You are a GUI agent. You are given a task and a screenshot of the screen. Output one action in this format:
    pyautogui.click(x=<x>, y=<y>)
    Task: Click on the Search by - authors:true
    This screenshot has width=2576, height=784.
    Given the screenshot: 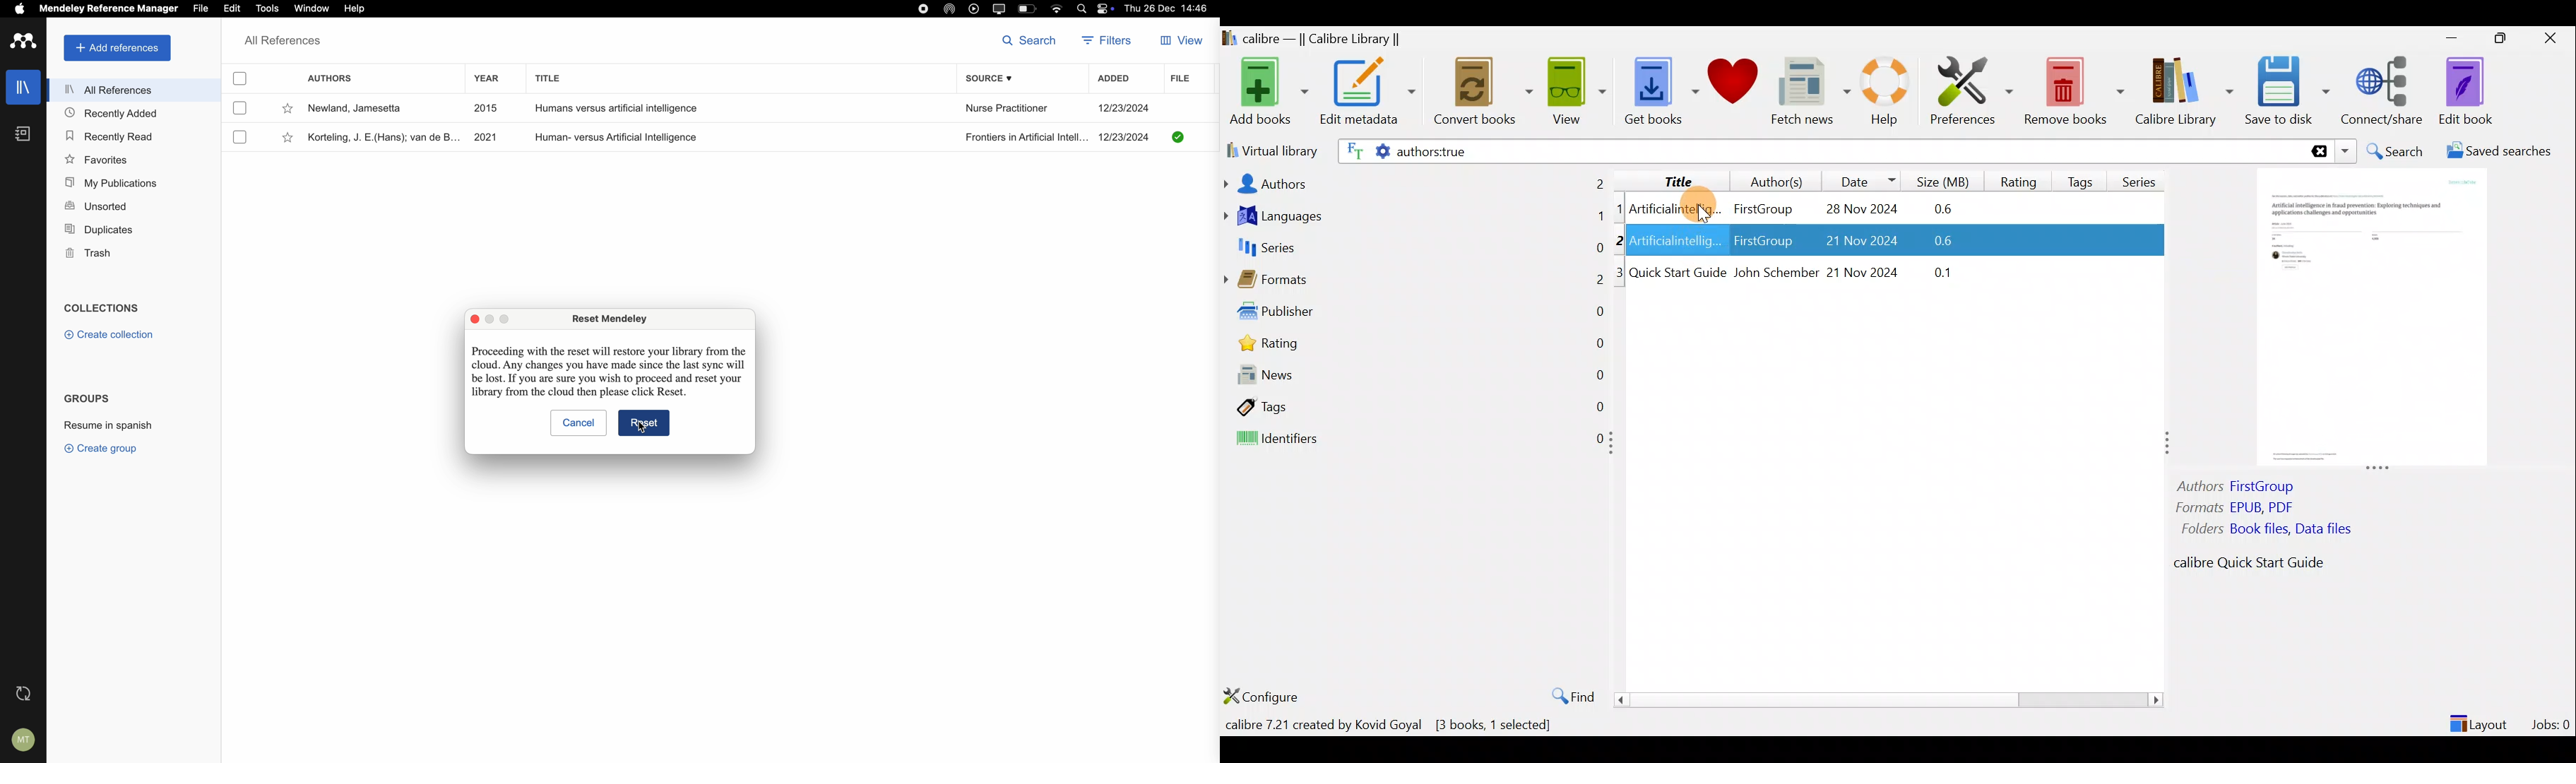 What is the action you would take?
    pyautogui.click(x=1818, y=150)
    